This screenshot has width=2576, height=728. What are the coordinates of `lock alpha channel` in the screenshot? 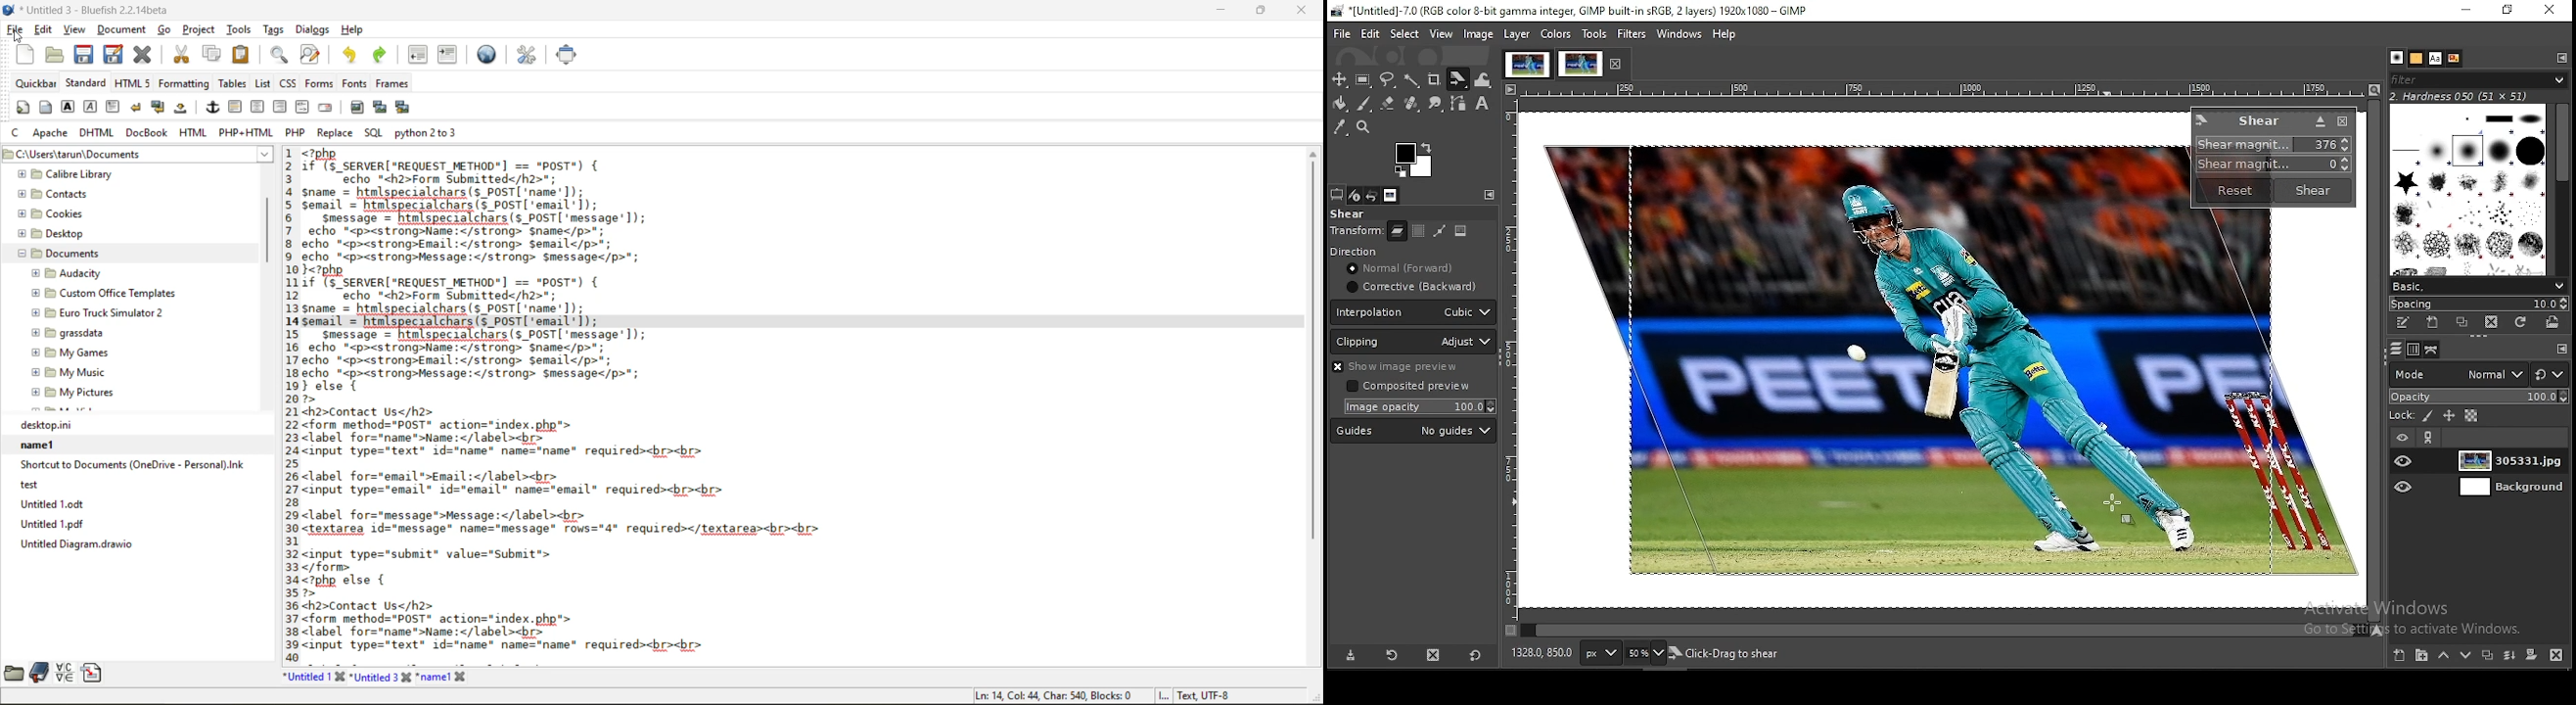 It's located at (2472, 417).